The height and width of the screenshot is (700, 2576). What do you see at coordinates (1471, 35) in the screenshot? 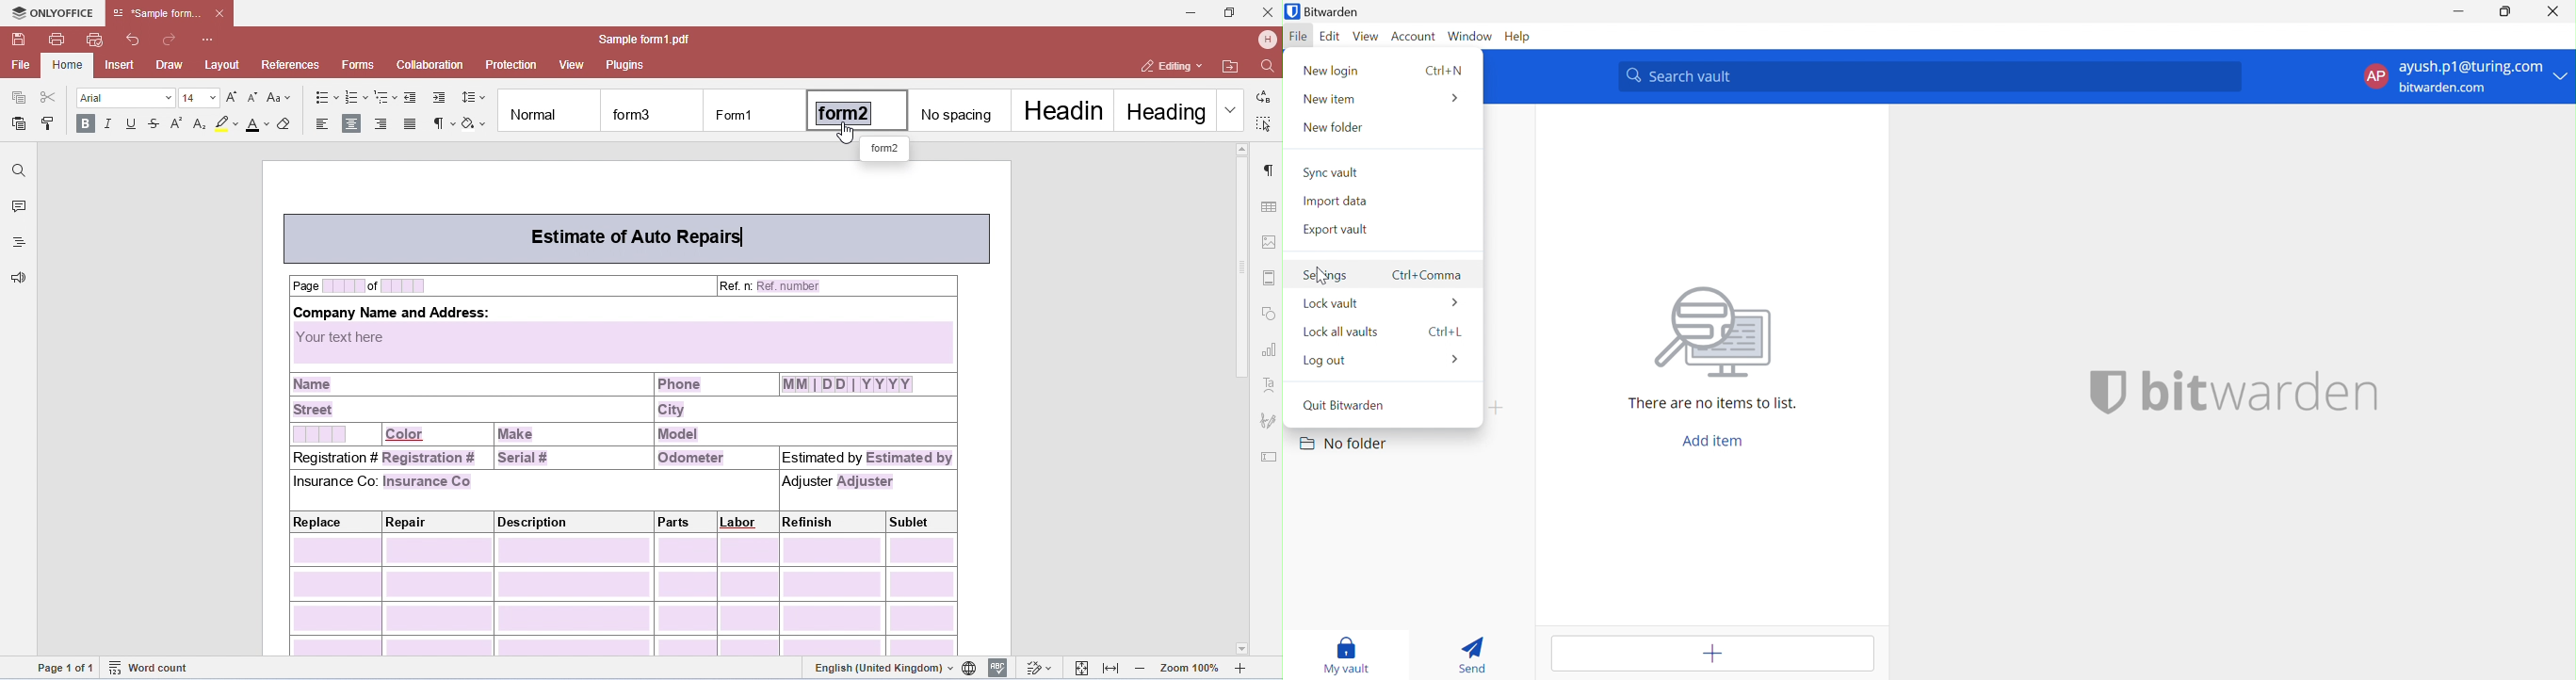
I see `Window` at bounding box center [1471, 35].